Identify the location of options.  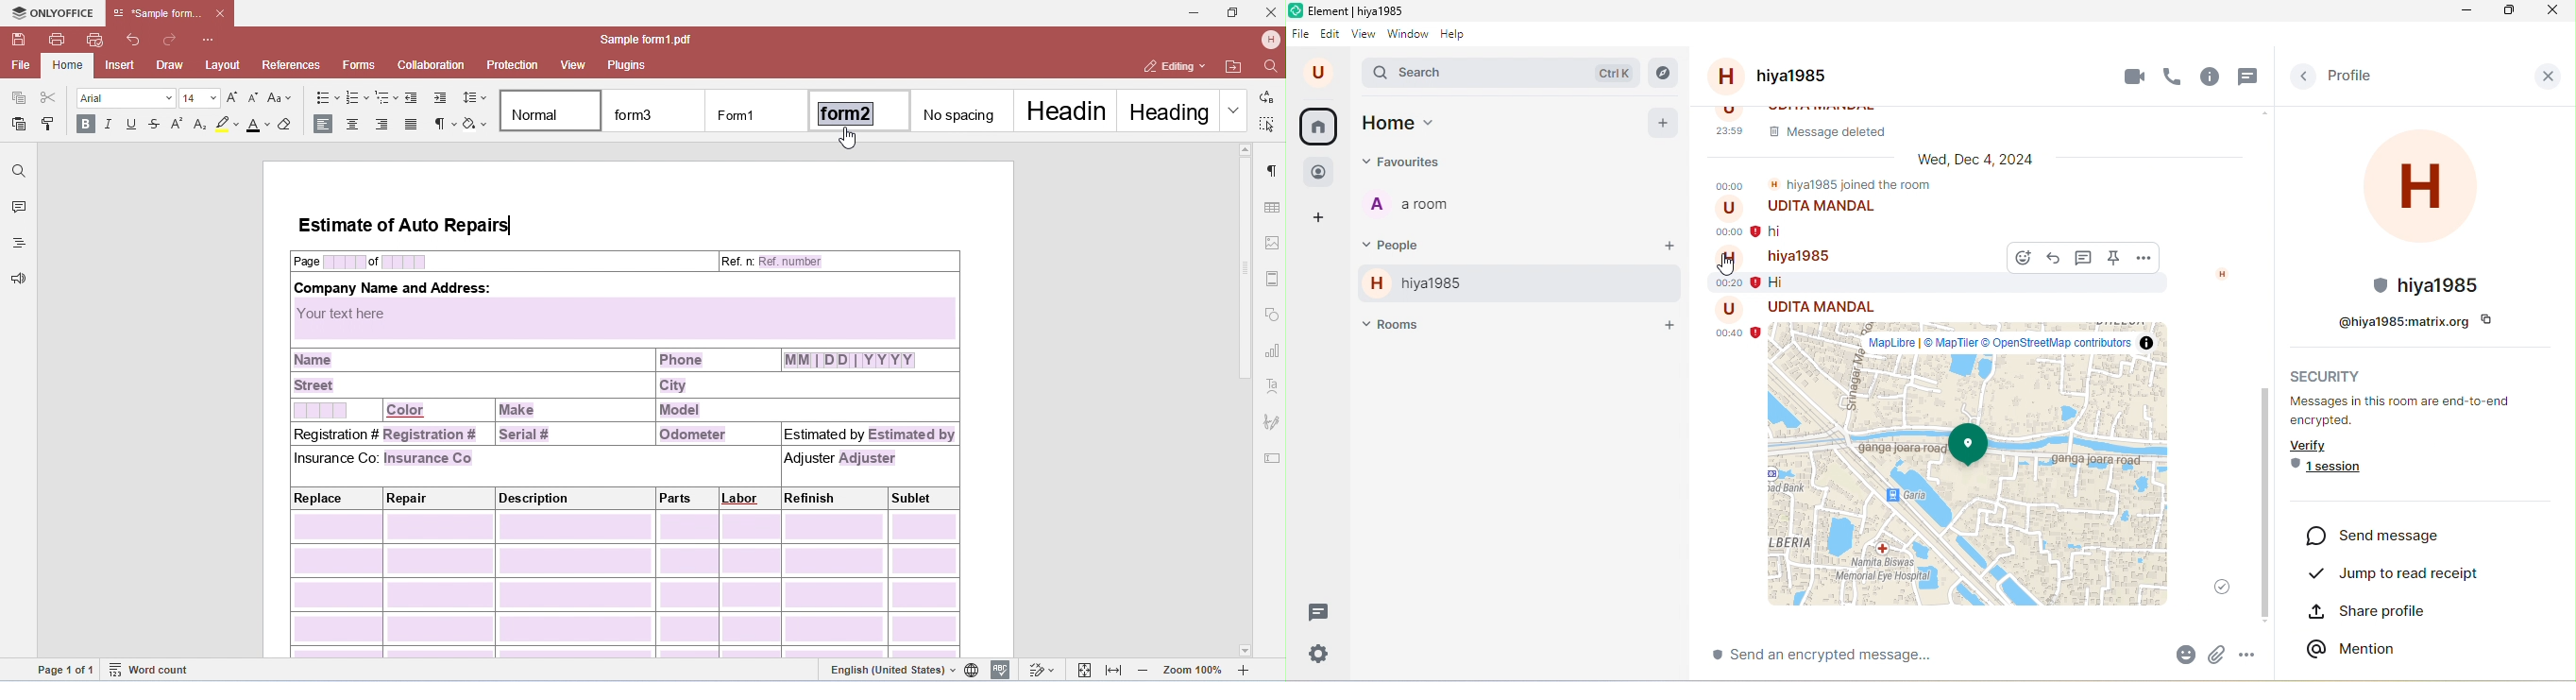
(2144, 258).